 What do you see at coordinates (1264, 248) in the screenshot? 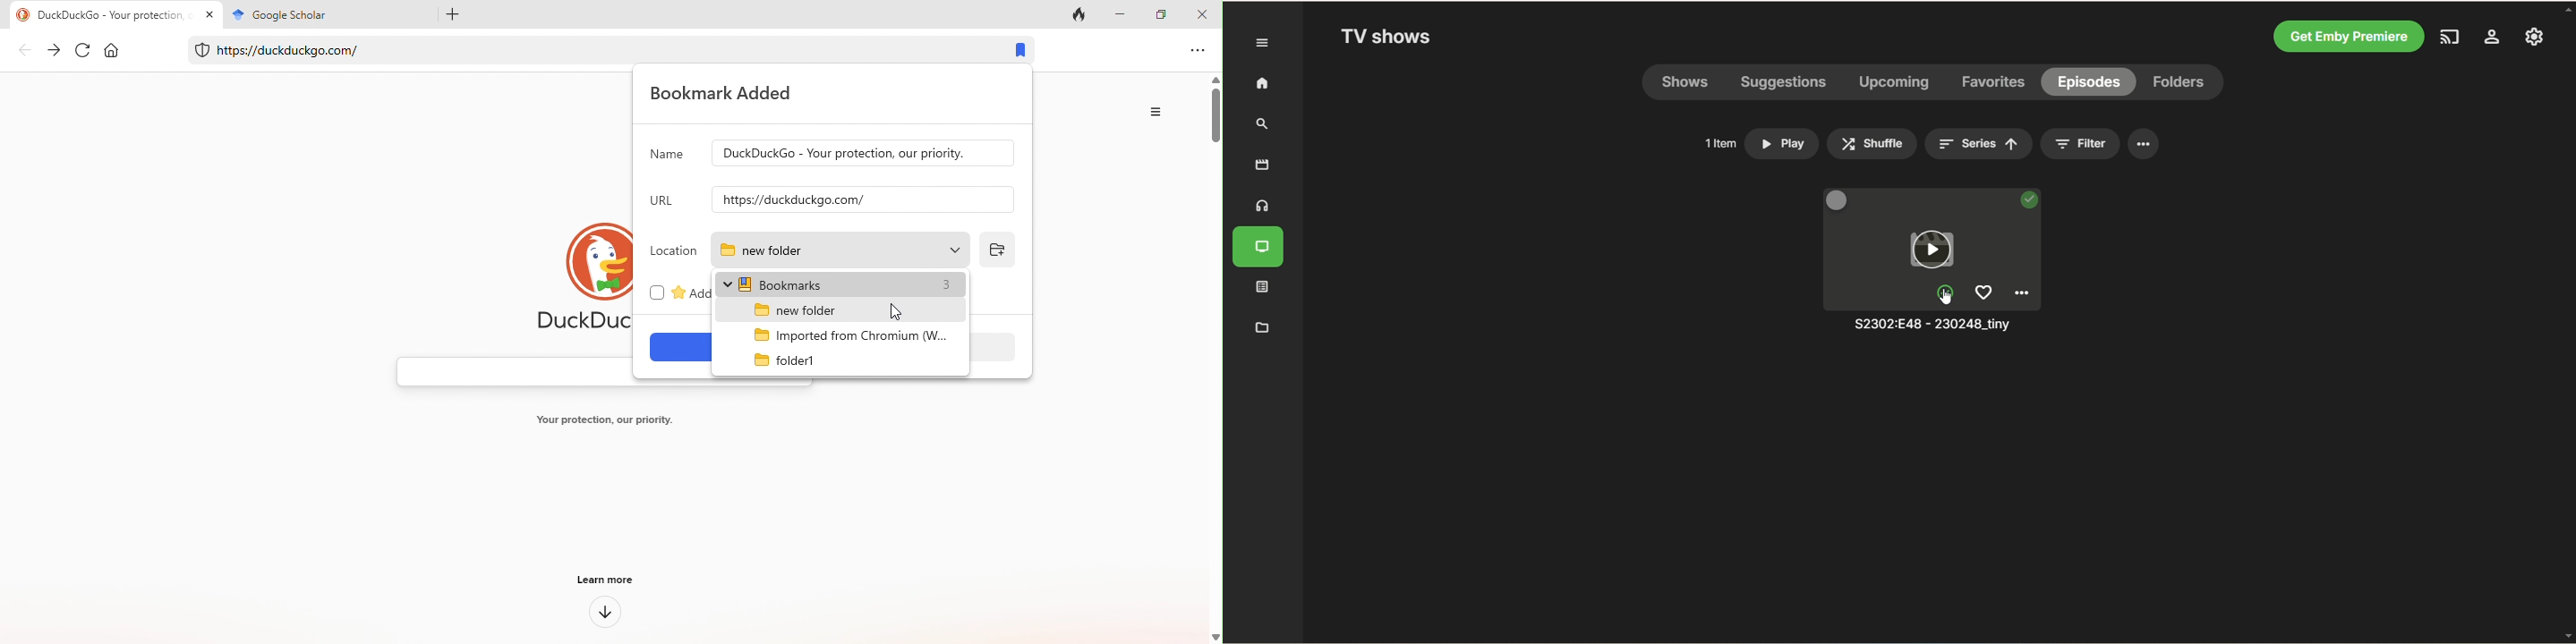
I see `TV shows` at bounding box center [1264, 248].